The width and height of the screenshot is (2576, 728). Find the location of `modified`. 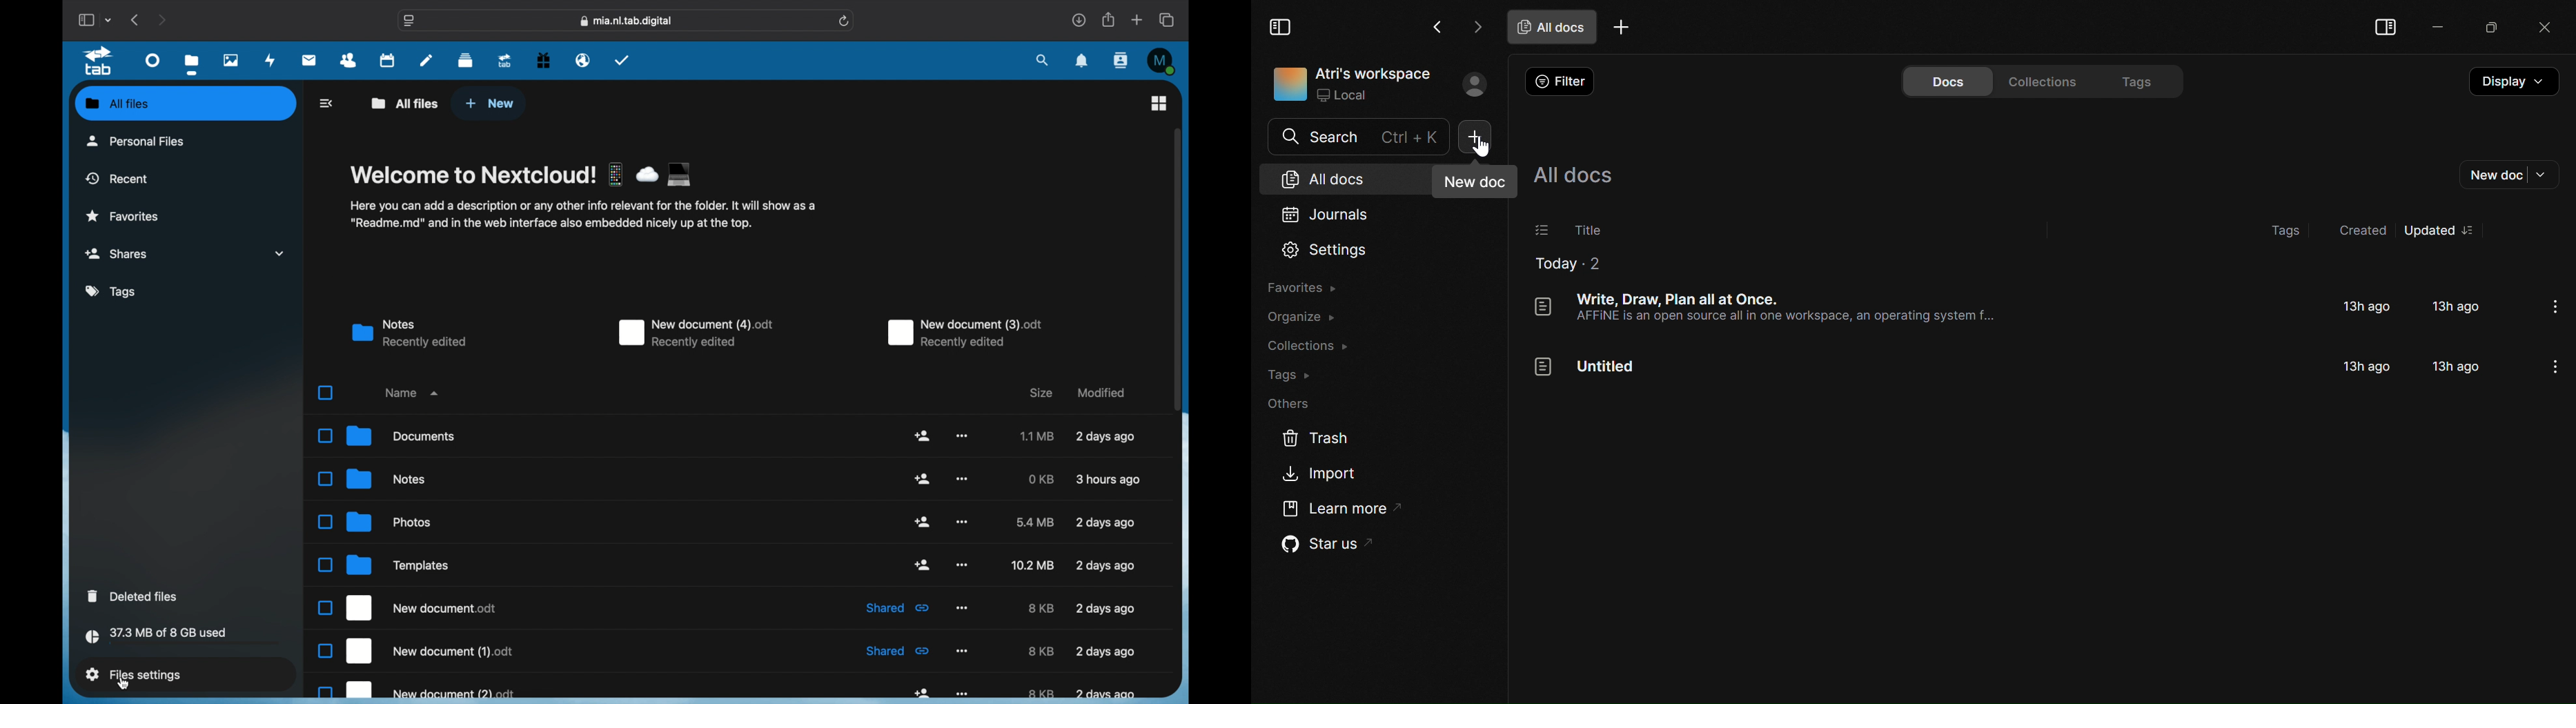

modified is located at coordinates (1104, 521).